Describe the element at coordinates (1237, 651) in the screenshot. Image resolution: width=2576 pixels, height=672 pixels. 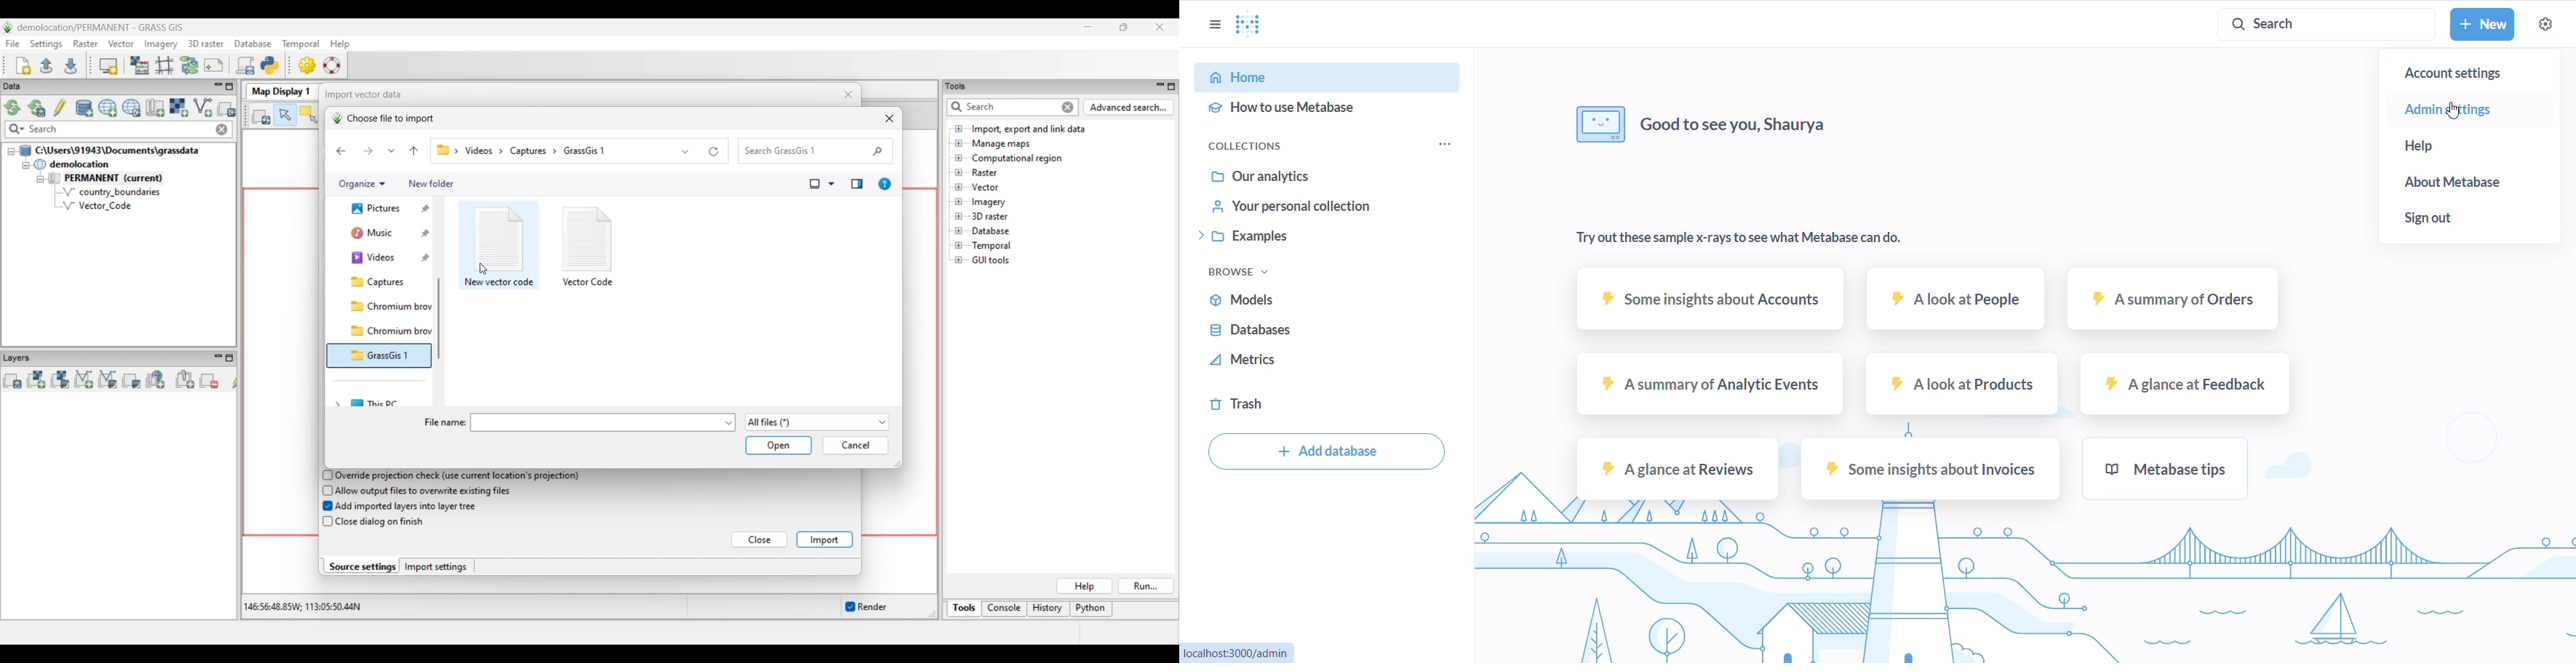
I see `localhost:3000/admin` at that location.